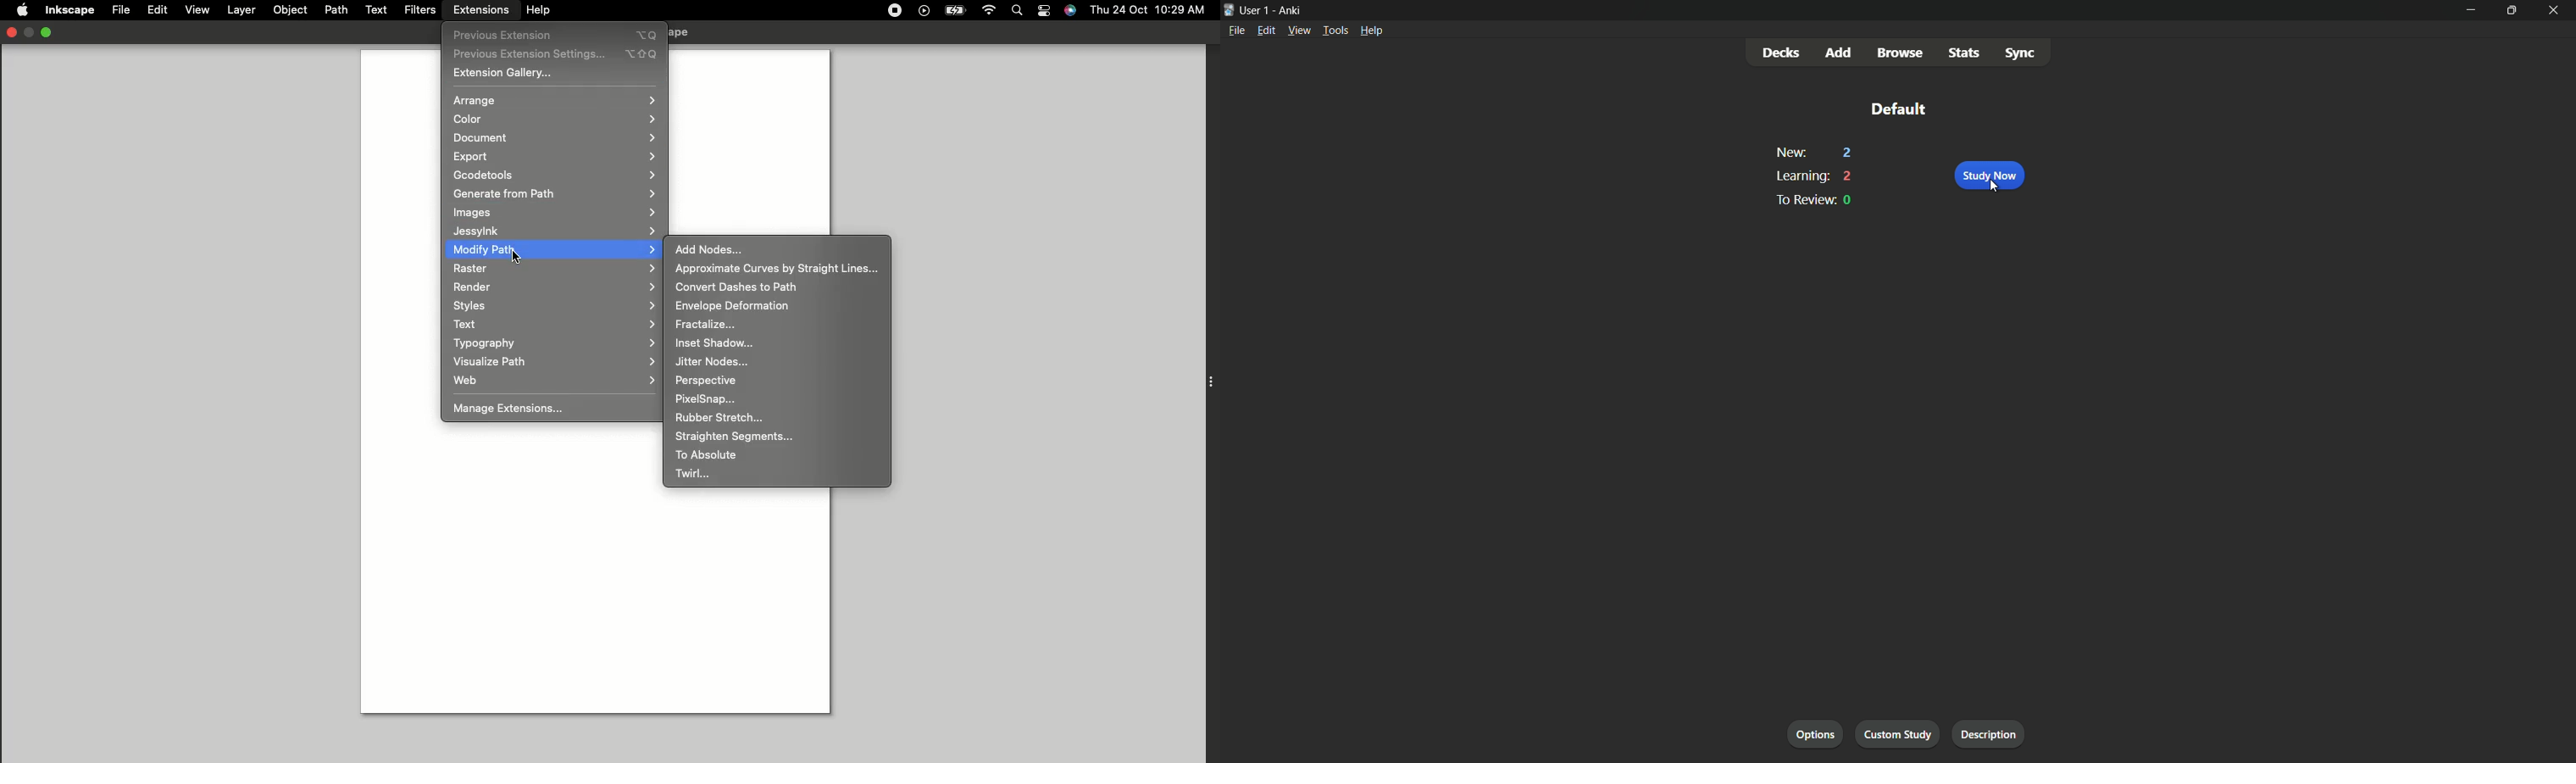  I want to click on Fractalize, so click(708, 326).